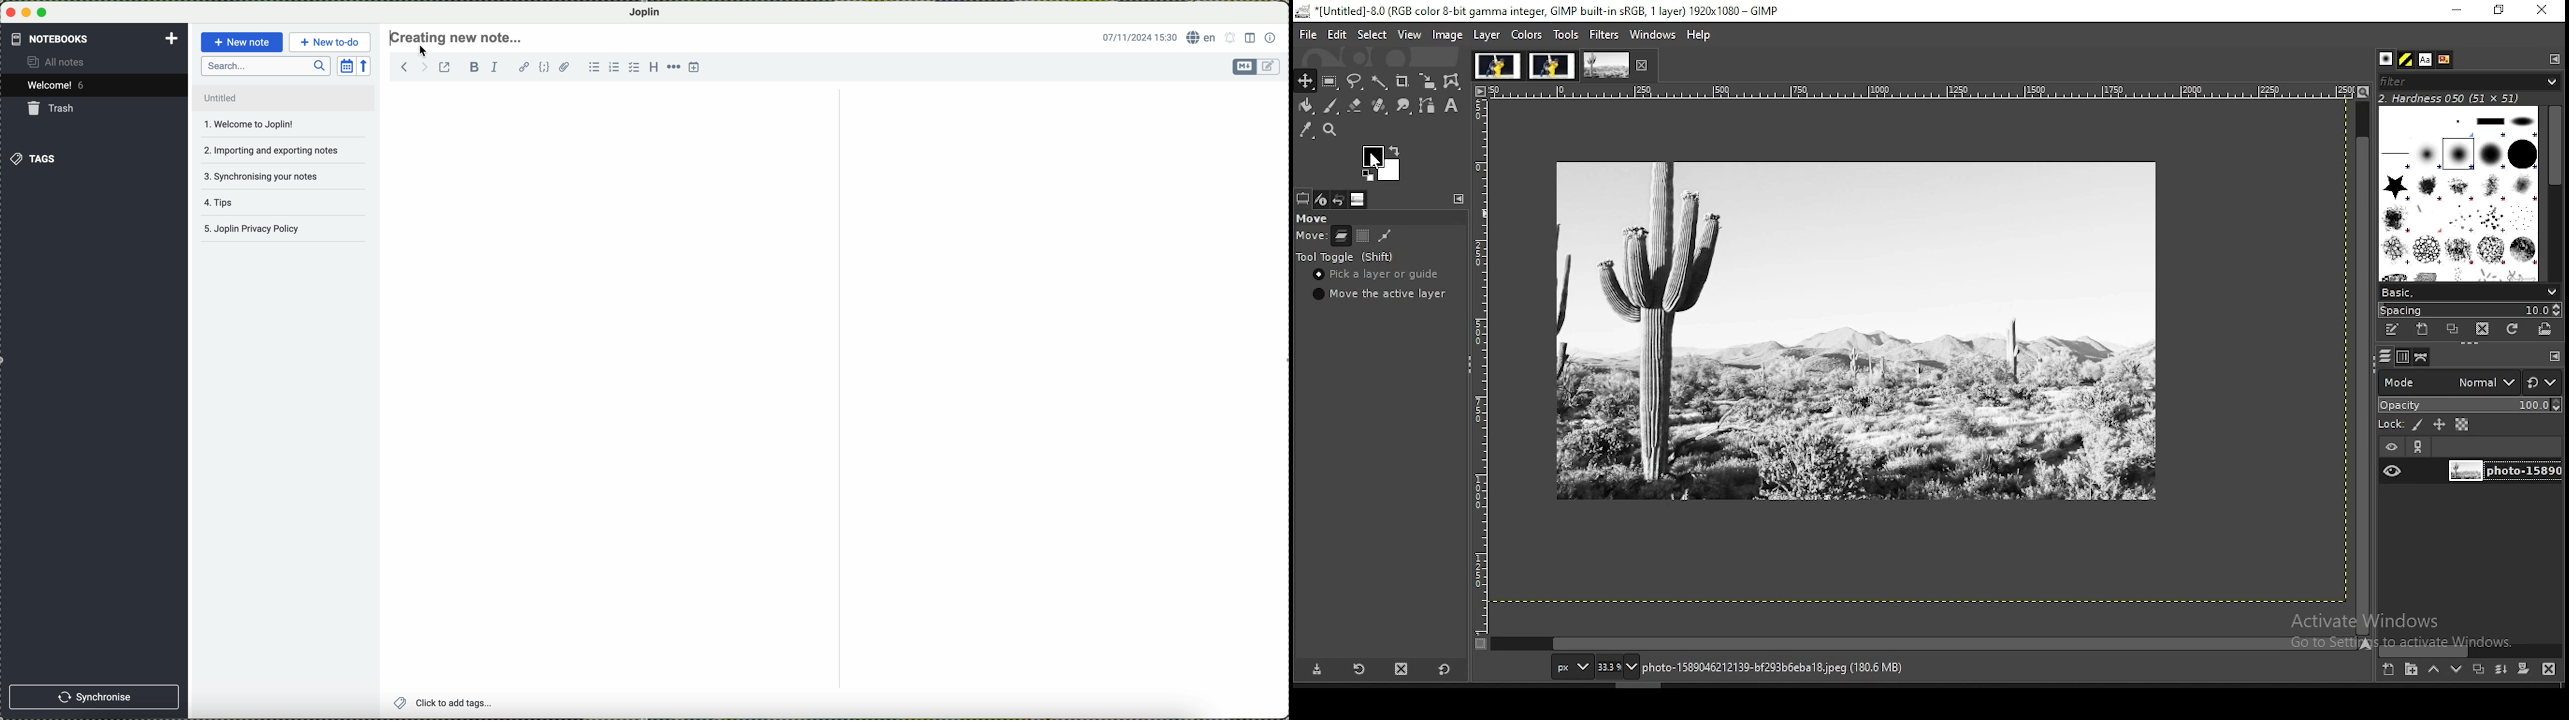 The image size is (2576, 728). What do you see at coordinates (632, 67) in the screenshot?
I see `checkbox` at bounding box center [632, 67].